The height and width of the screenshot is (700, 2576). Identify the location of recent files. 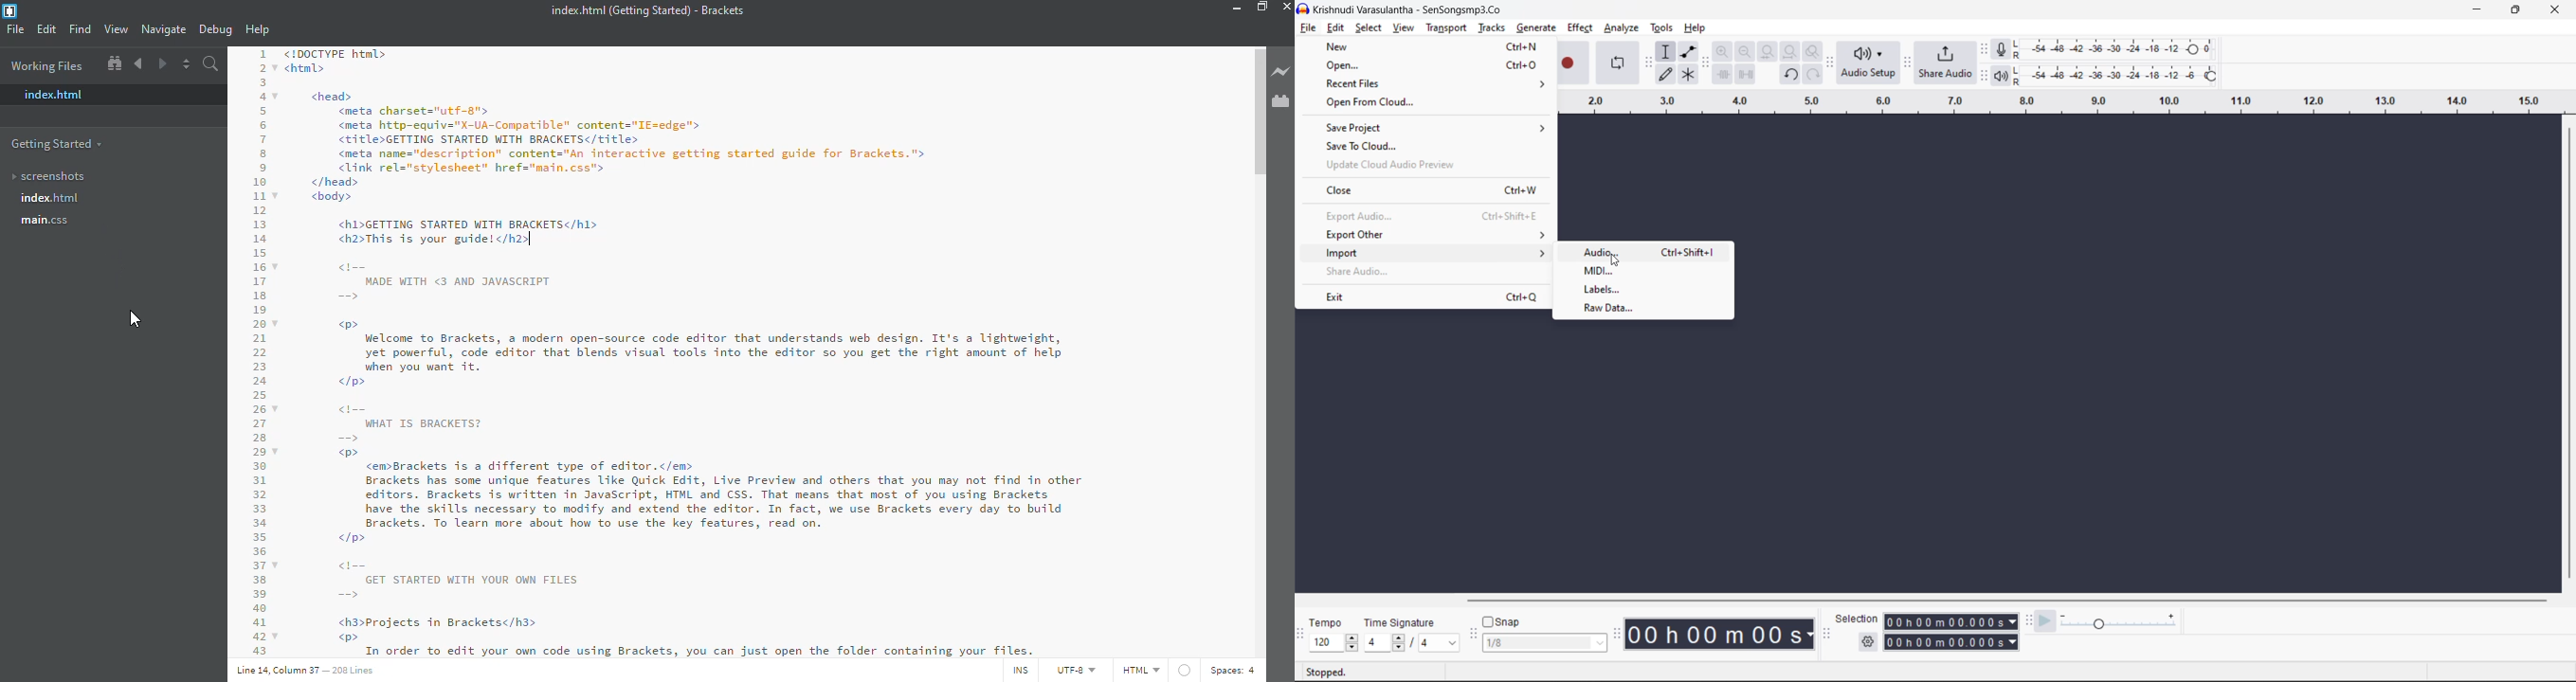
(1436, 83).